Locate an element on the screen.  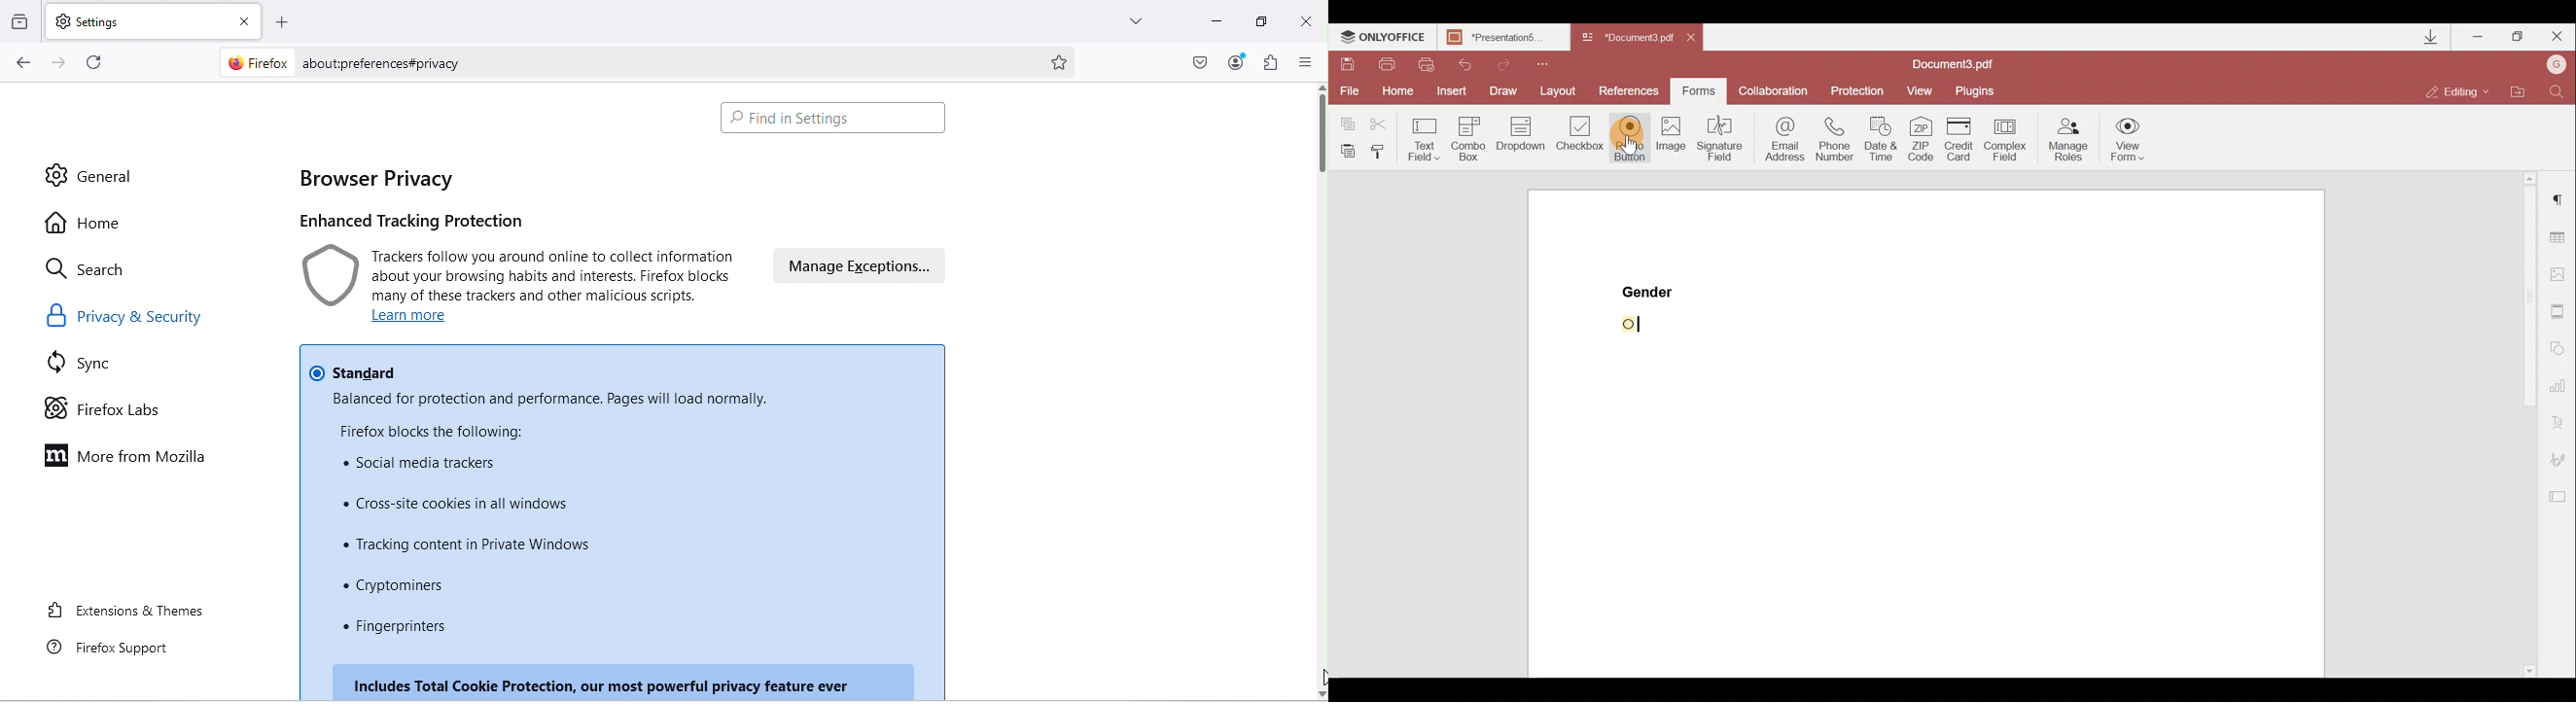
Find is located at coordinates (2558, 89).